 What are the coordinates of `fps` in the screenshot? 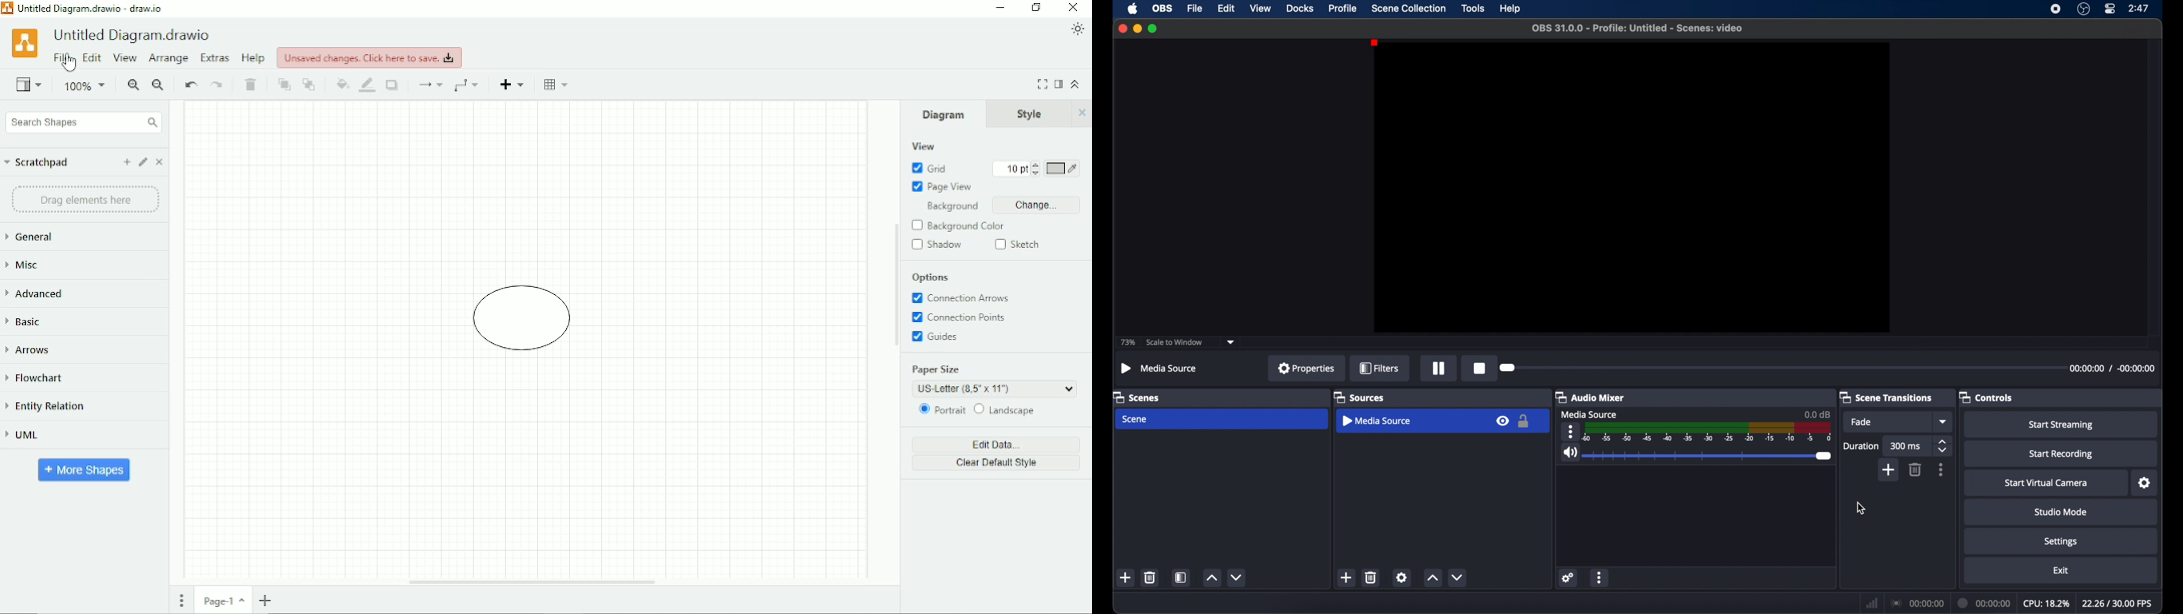 It's located at (2118, 603).